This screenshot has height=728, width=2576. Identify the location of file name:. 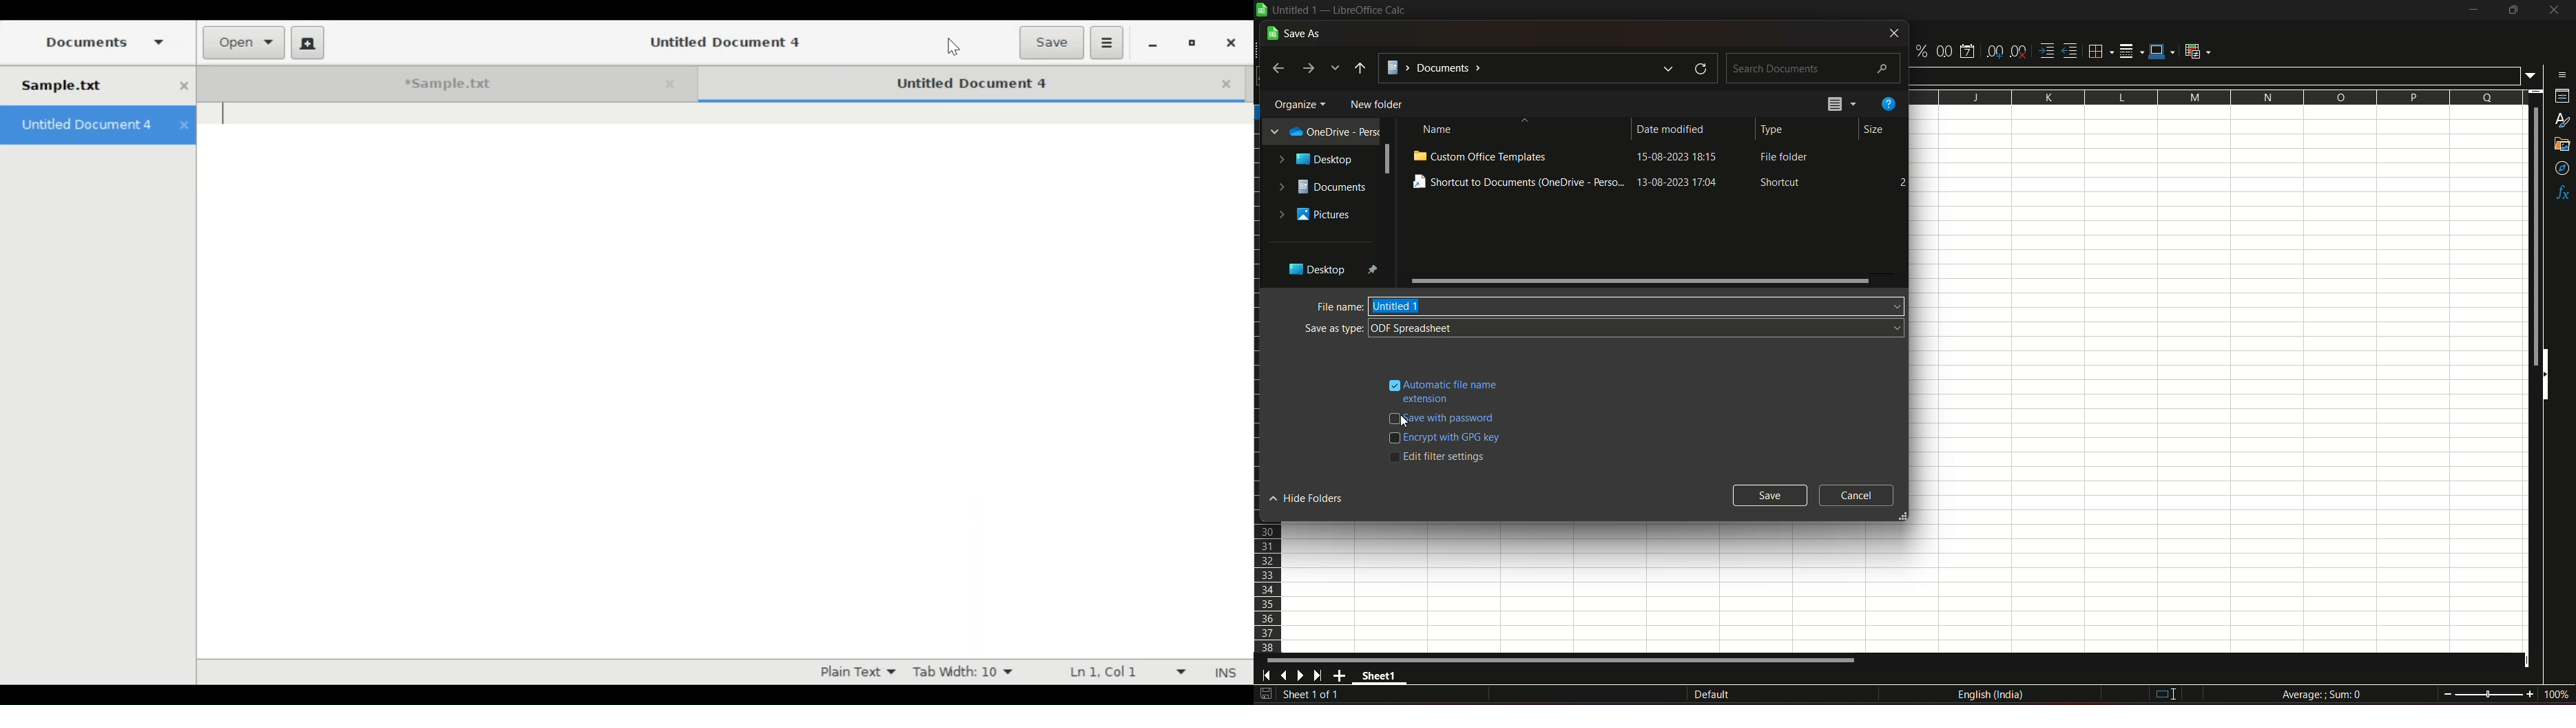
(1338, 306).